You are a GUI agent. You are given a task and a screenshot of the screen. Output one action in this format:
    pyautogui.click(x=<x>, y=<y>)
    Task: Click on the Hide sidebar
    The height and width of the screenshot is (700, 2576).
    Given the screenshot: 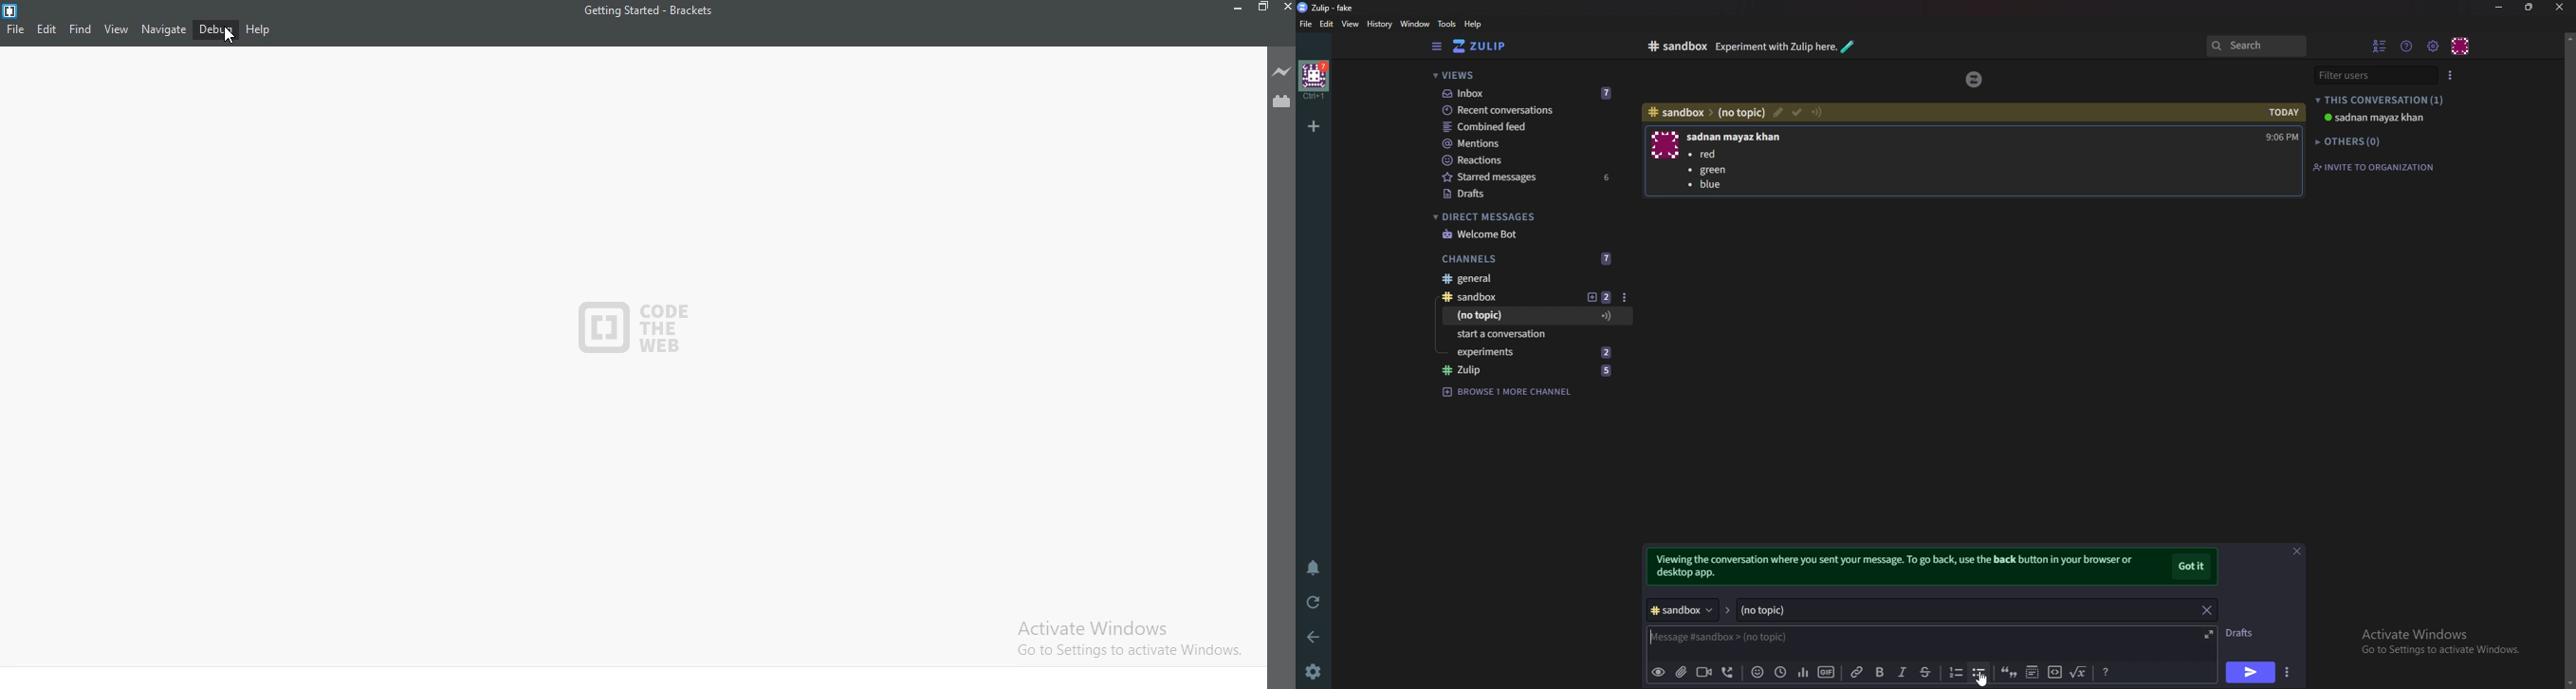 What is the action you would take?
    pyautogui.click(x=1438, y=46)
    